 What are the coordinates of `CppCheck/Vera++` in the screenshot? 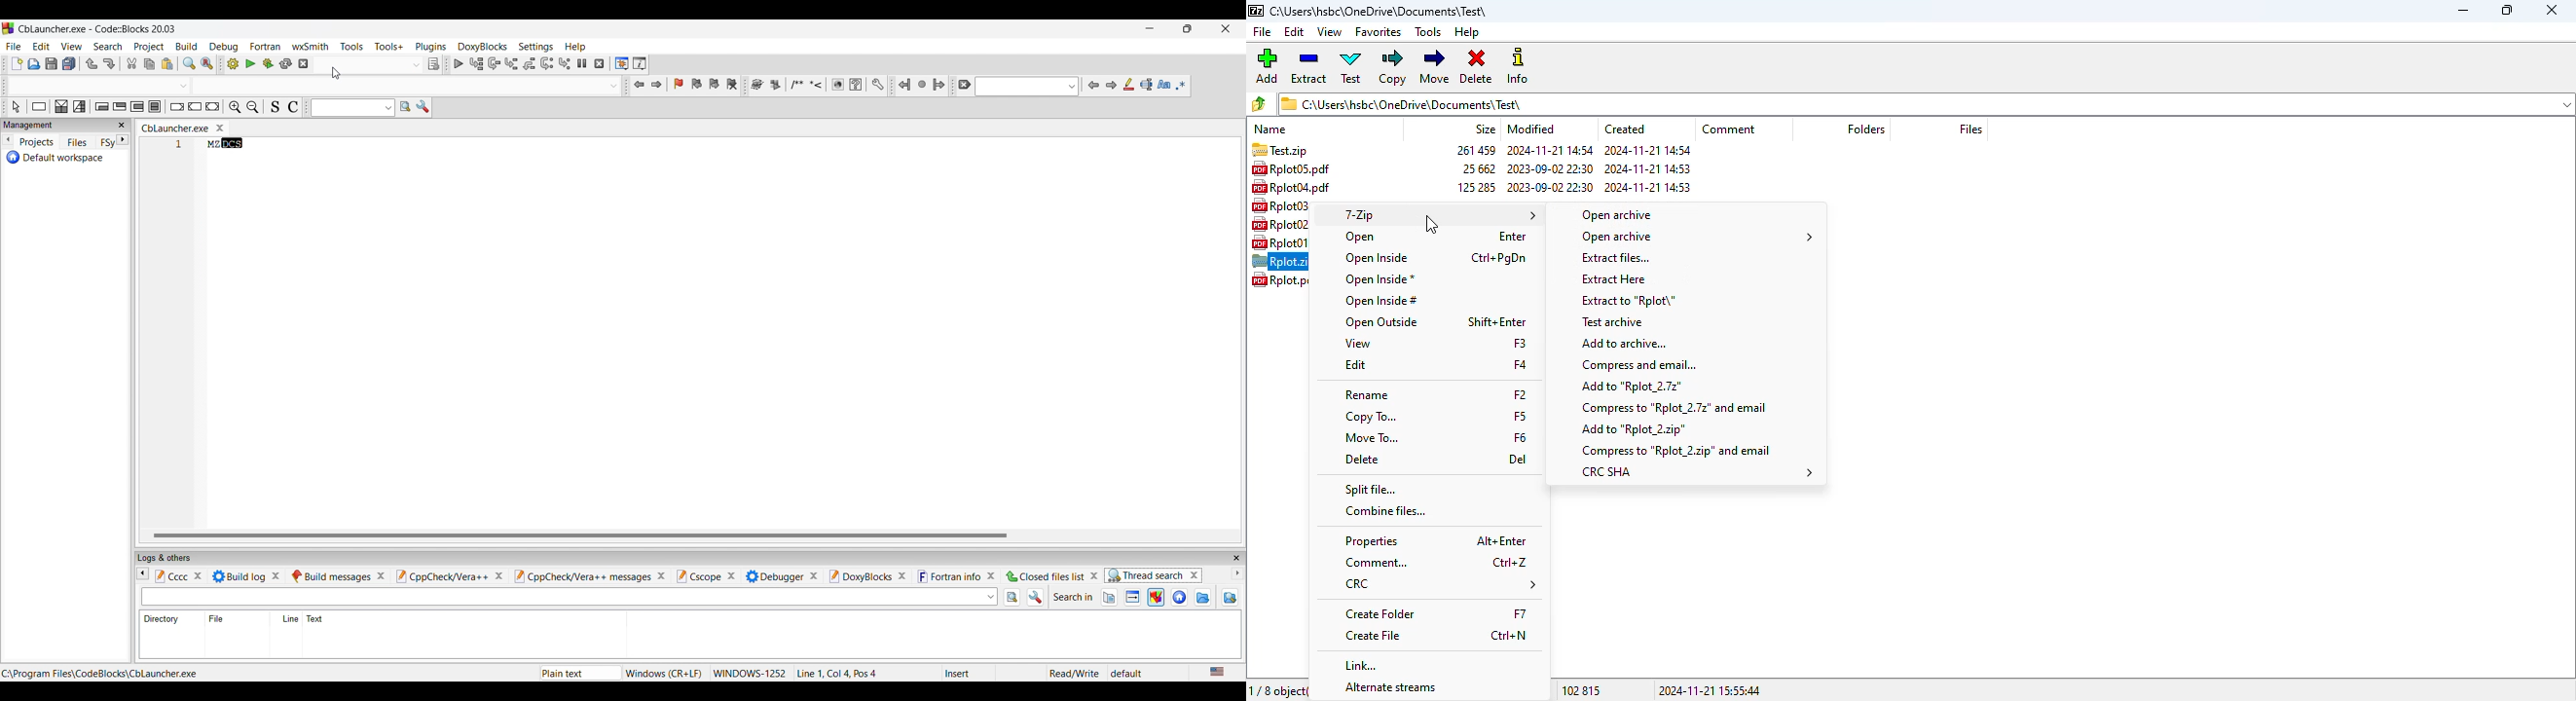 It's located at (583, 576).